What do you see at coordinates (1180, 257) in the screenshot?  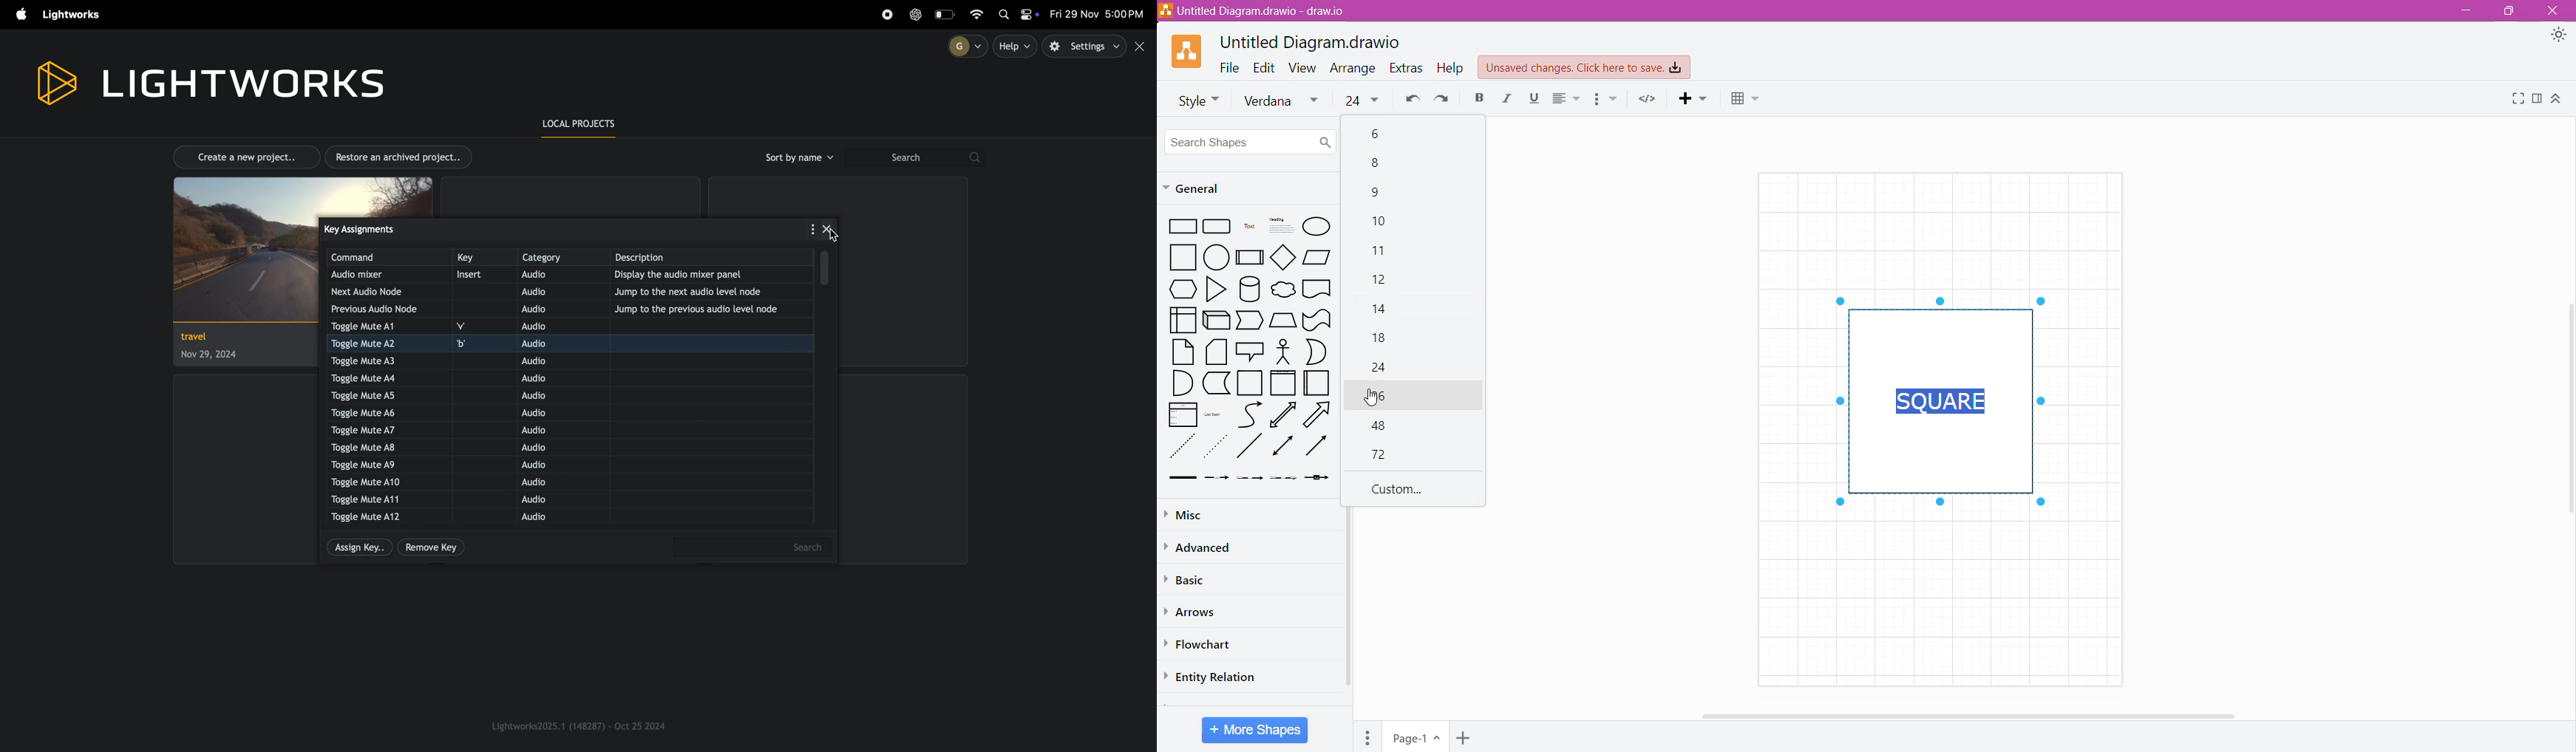 I see `square` at bounding box center [1180, 257].